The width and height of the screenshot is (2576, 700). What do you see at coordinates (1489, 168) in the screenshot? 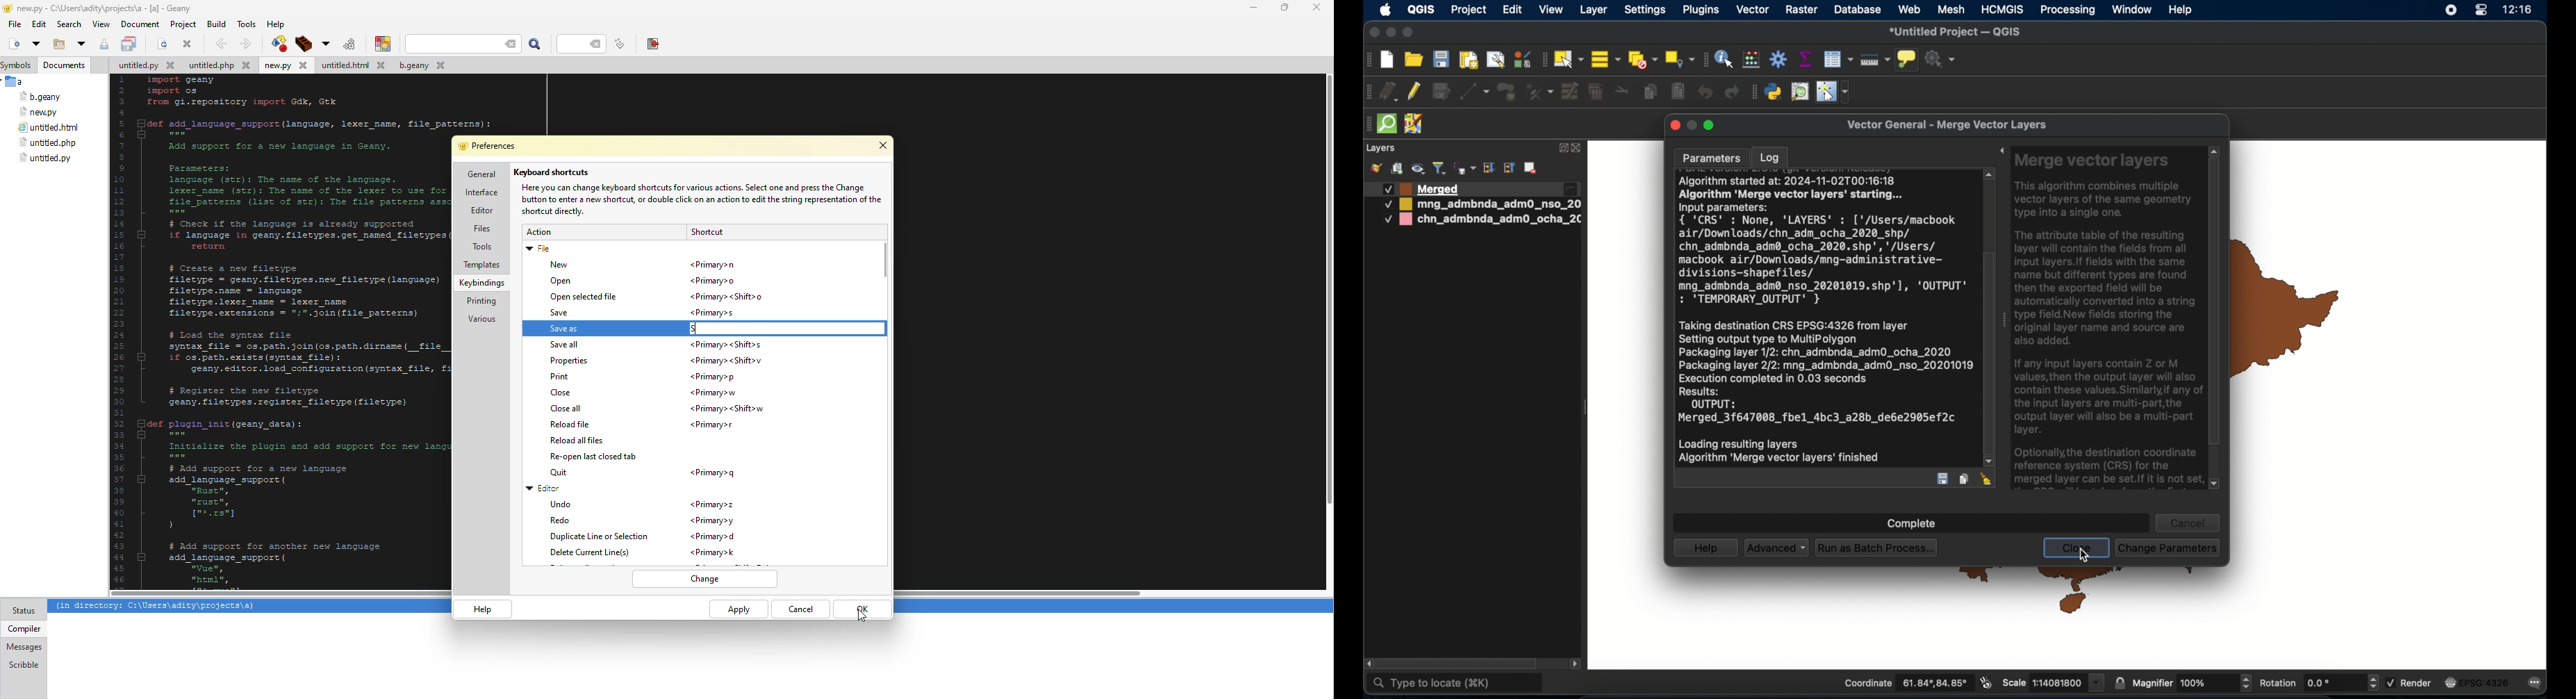
I see `expand all` at bounding box center [1489, 168].